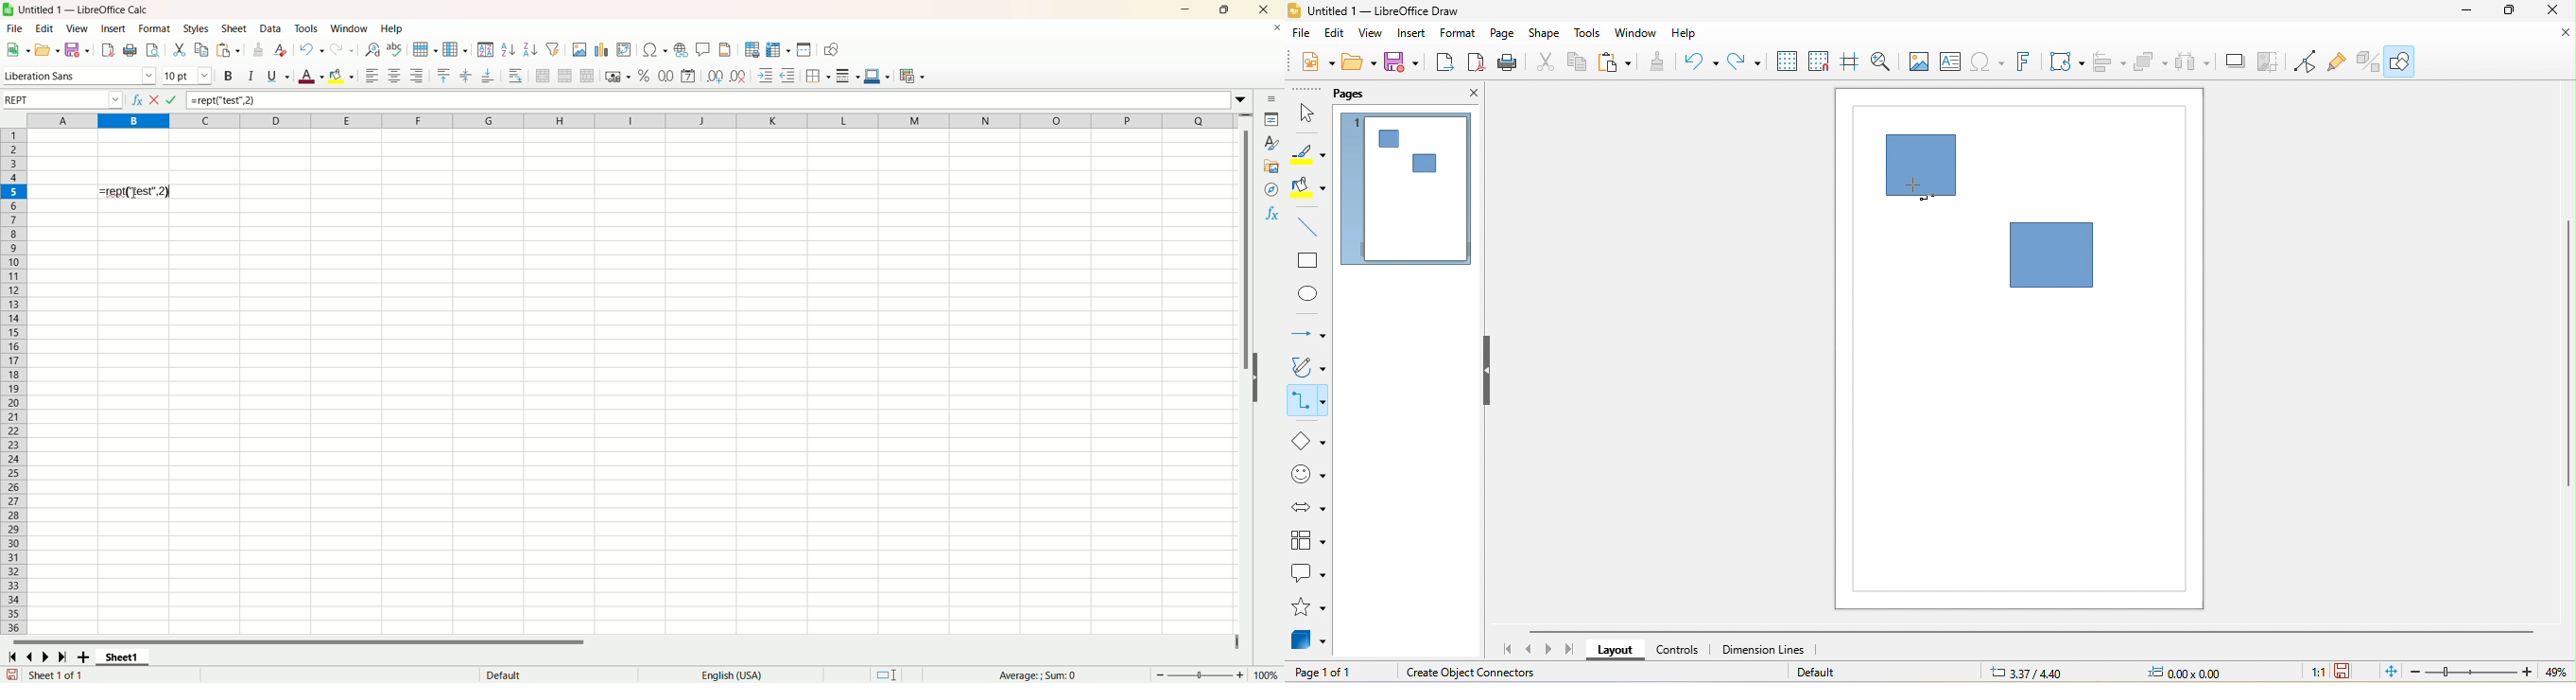 This screenshot has height=700, width=2576. I want to click on center vertically, so click(467, 74).